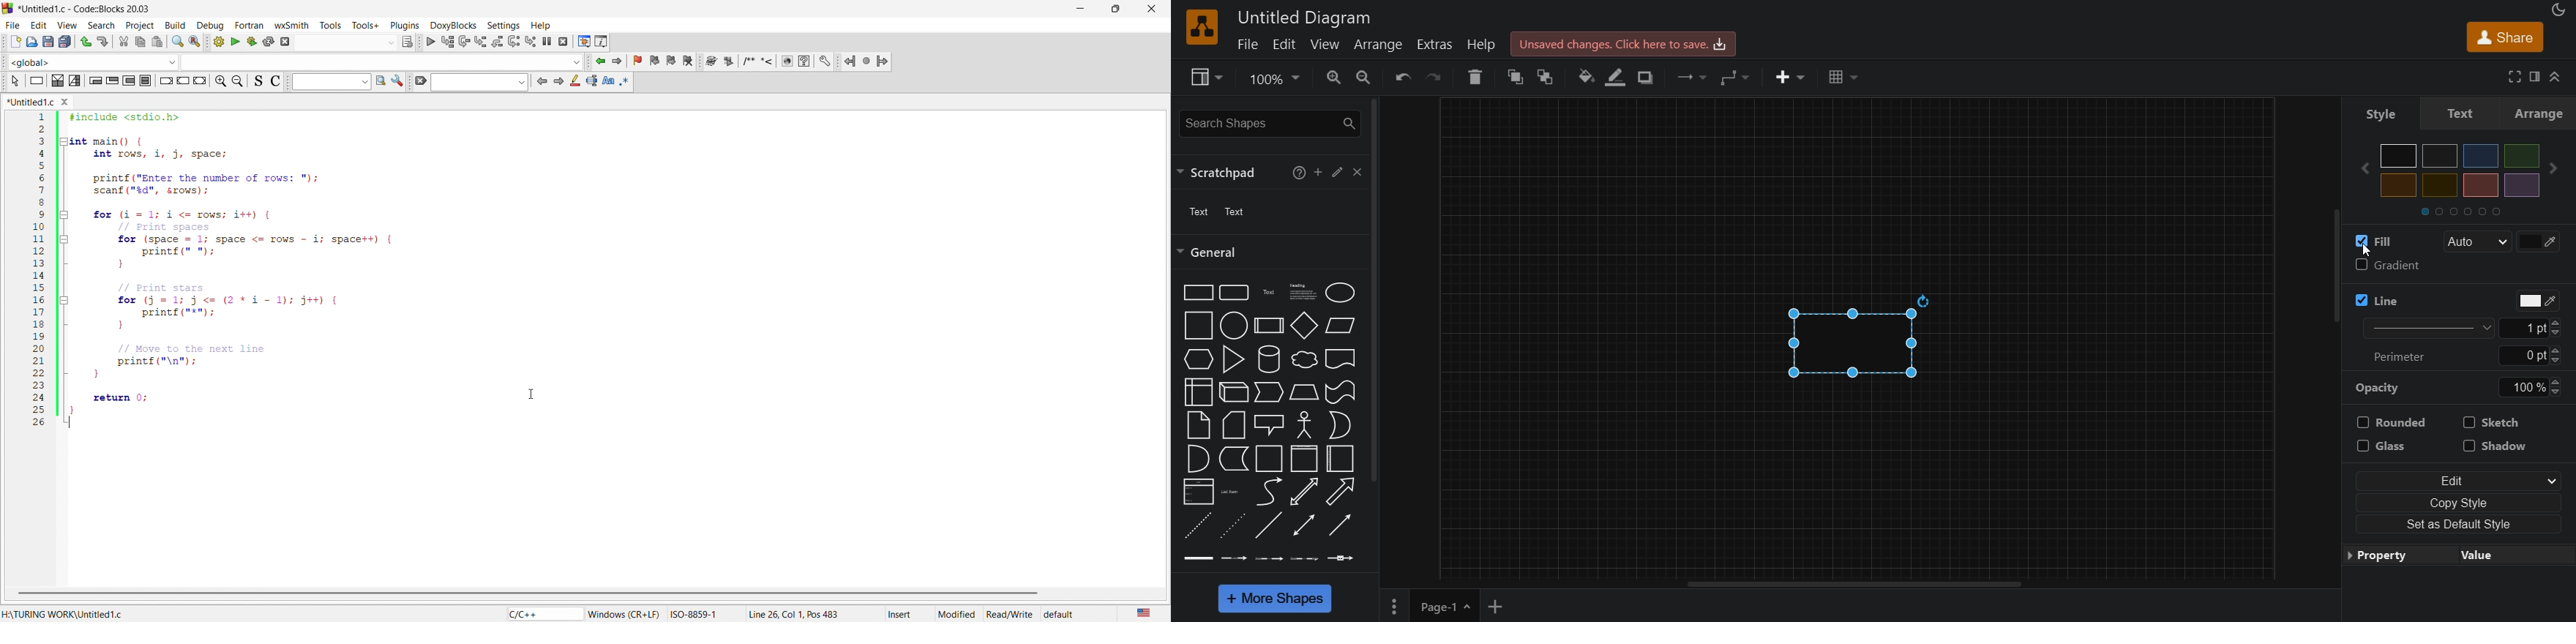 This screenshot has height=644, width=2576. What do you see at coordinates (404, 24) in the screenshot?
I see `plugins` at bounding box center [404, 24].